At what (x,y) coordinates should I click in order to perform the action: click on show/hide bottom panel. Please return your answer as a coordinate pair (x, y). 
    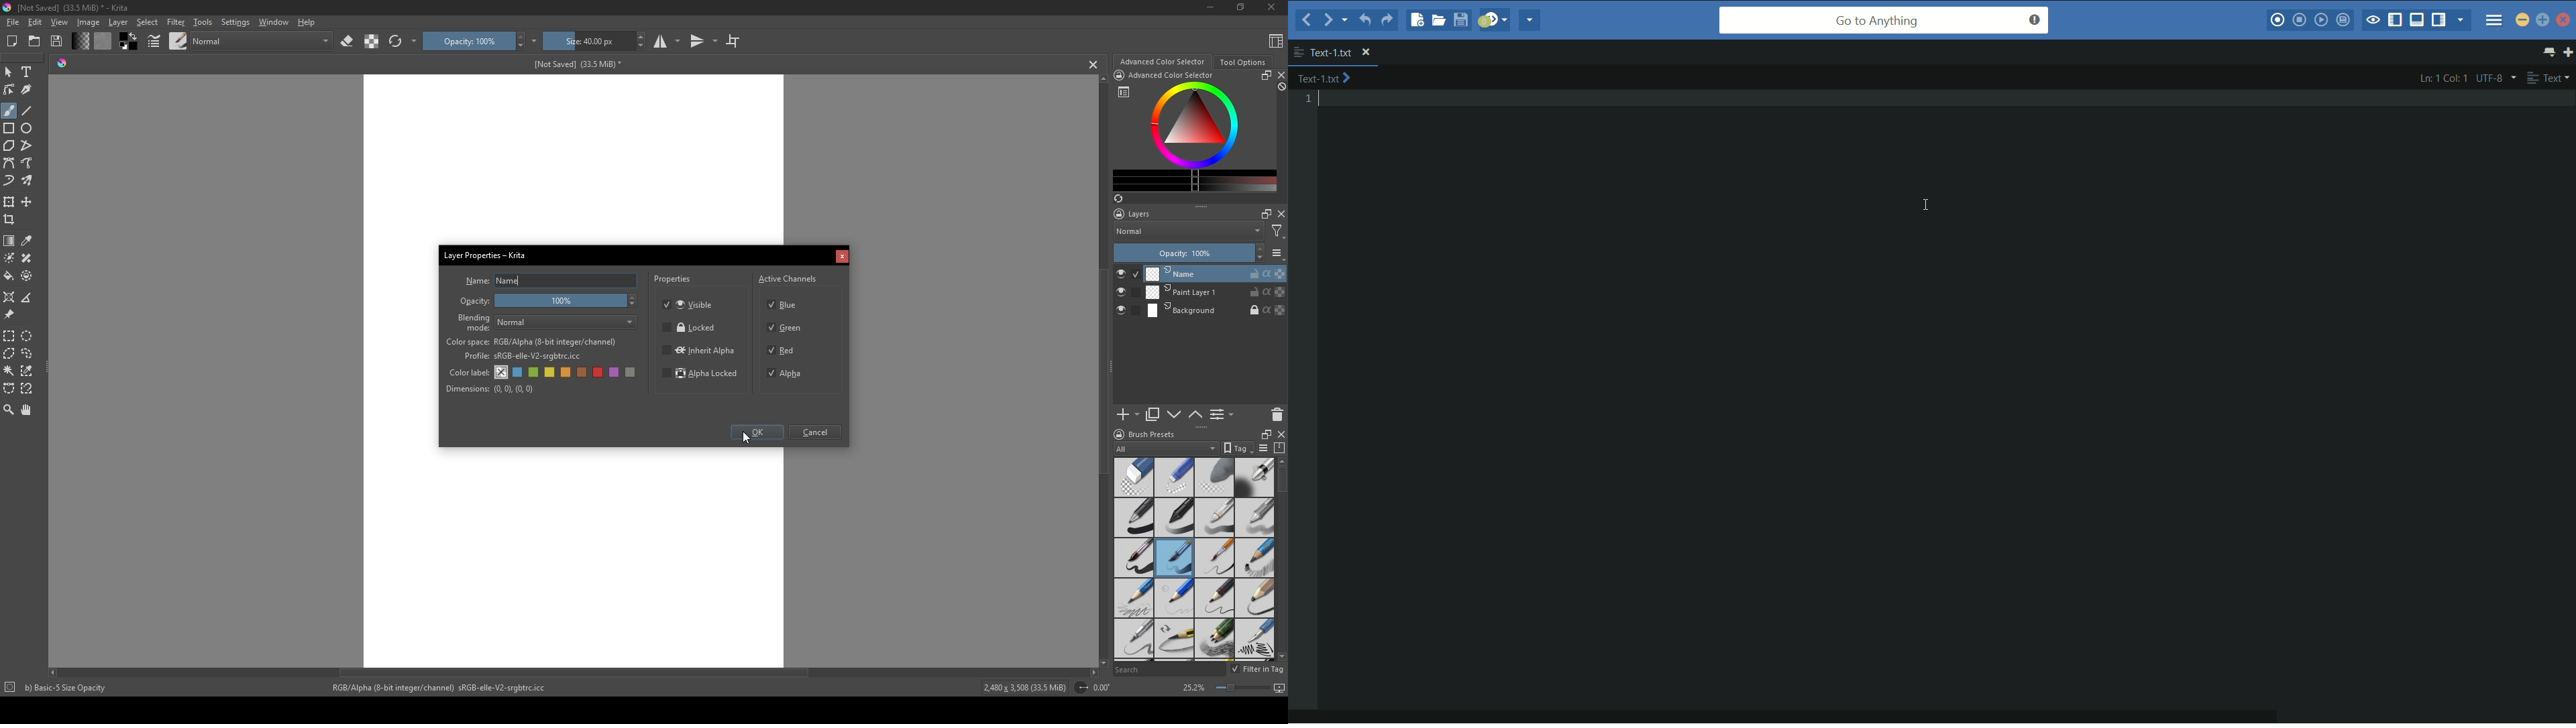
    Looking at the image, I should click on (2418, 20).